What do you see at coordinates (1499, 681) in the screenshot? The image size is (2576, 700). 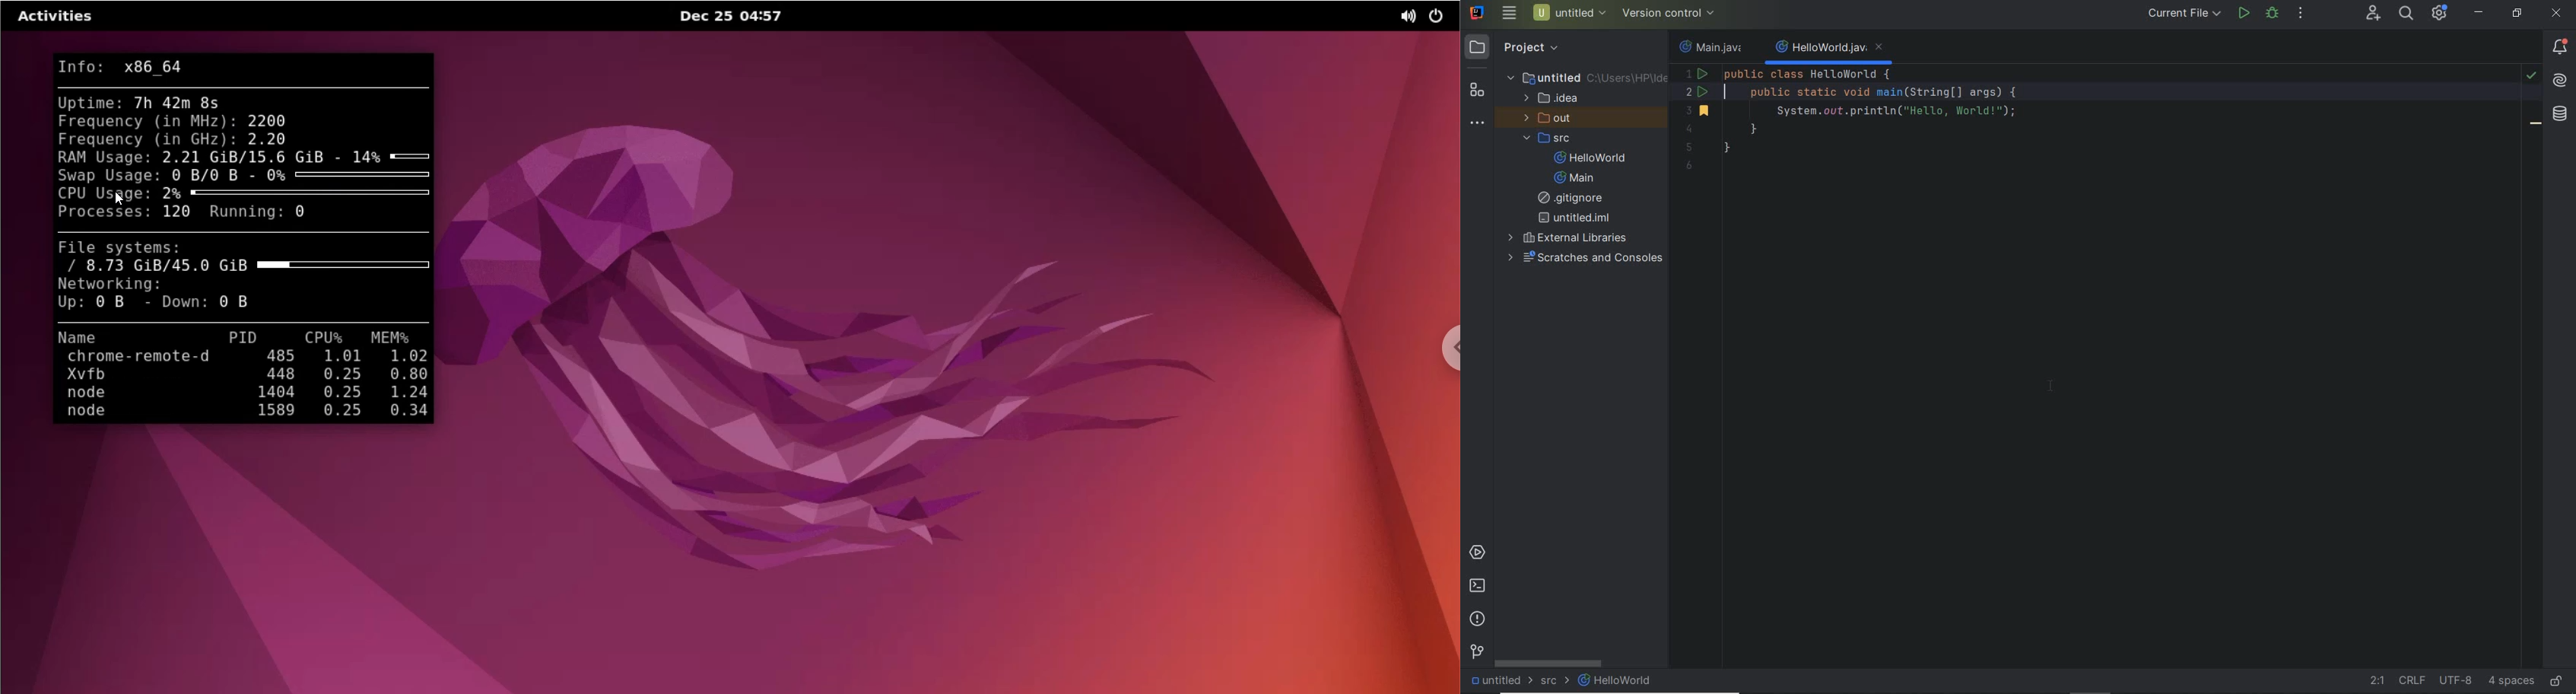 I see `untitled` at bounding box center [1499, 681].